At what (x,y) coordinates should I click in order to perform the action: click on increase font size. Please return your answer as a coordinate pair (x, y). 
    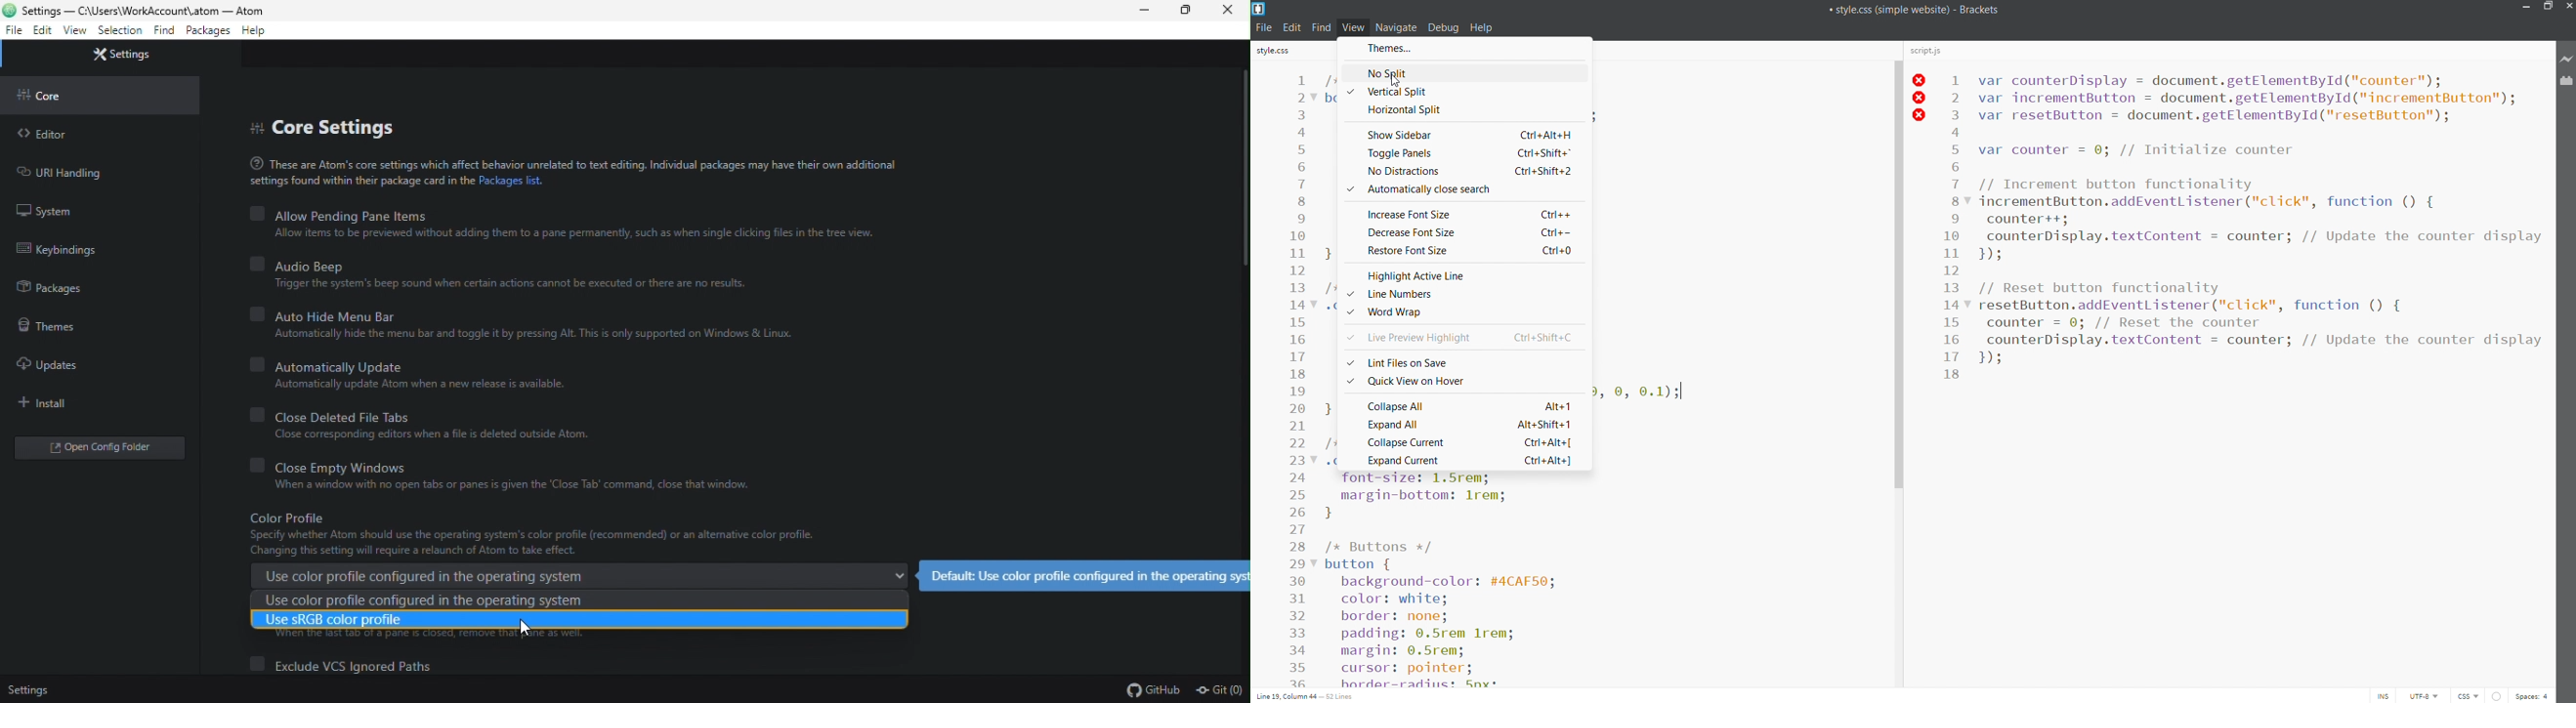
    Looking at the image, I should click on (1464, 212).